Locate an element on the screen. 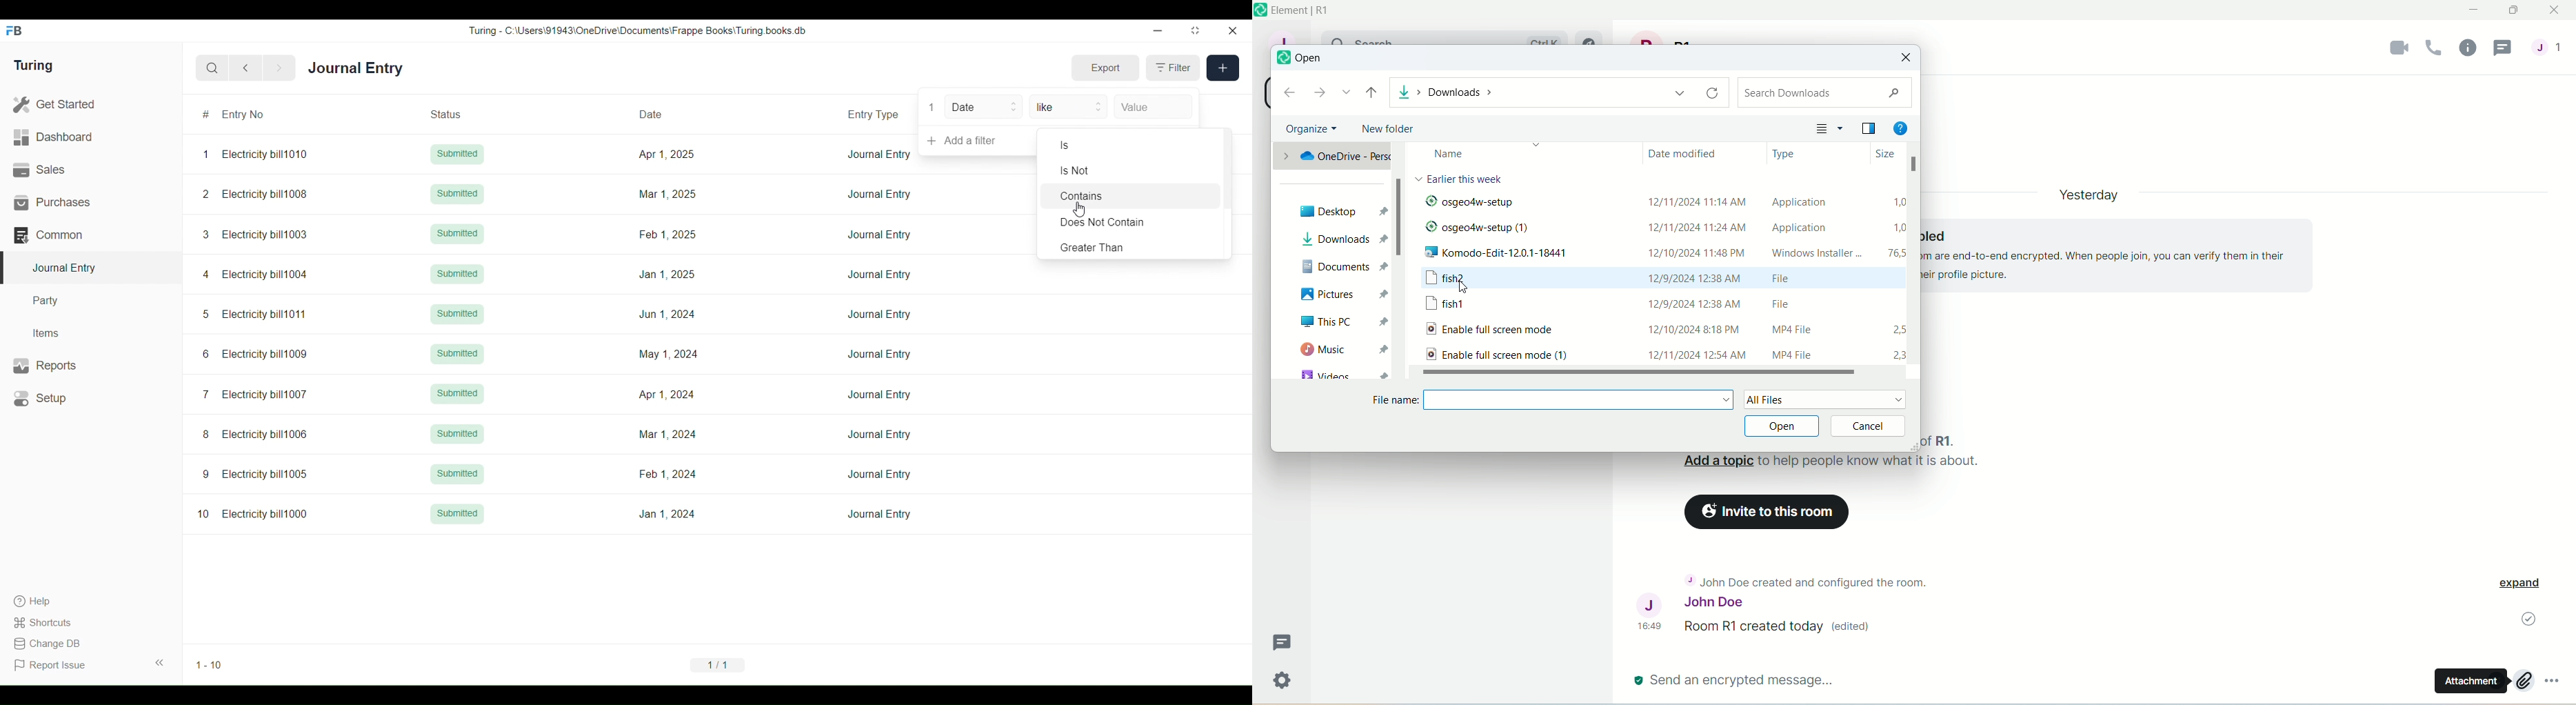  Items is located at coordinates (91, 334).